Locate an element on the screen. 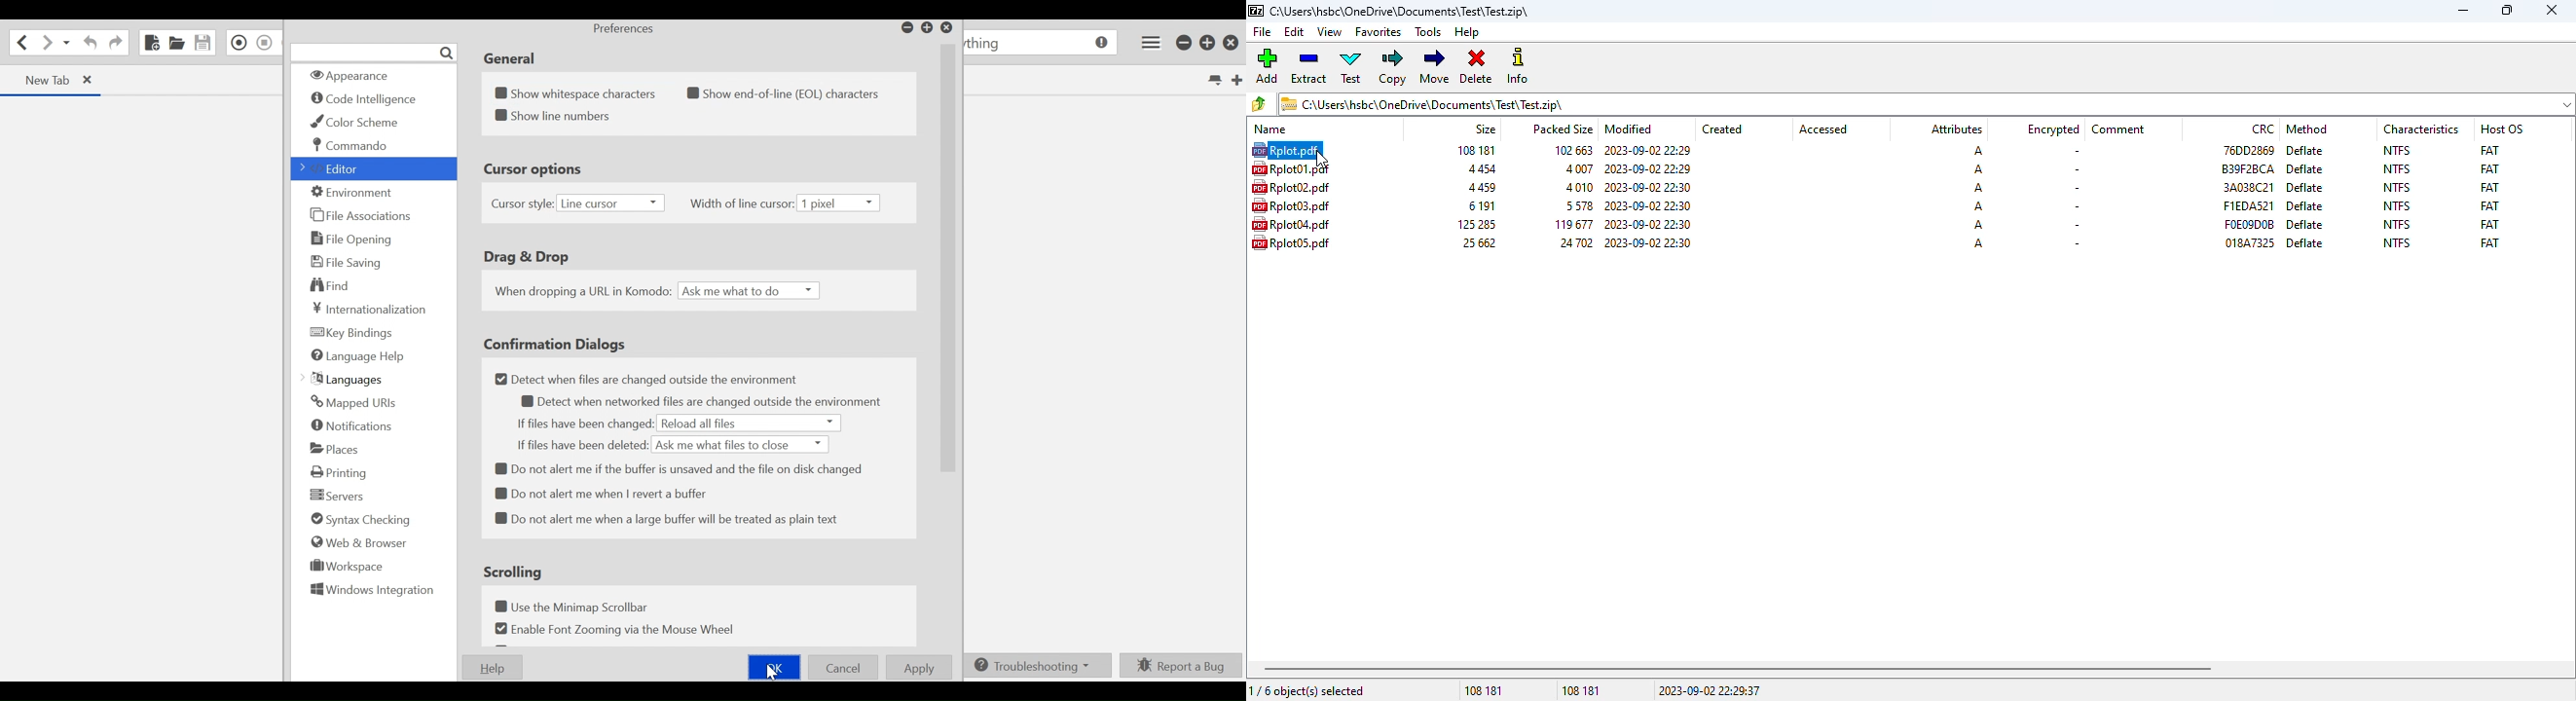 Image resolution: width=2576 pixels, height=728 pixels. Internationalization is located at coordinates (371, 308).